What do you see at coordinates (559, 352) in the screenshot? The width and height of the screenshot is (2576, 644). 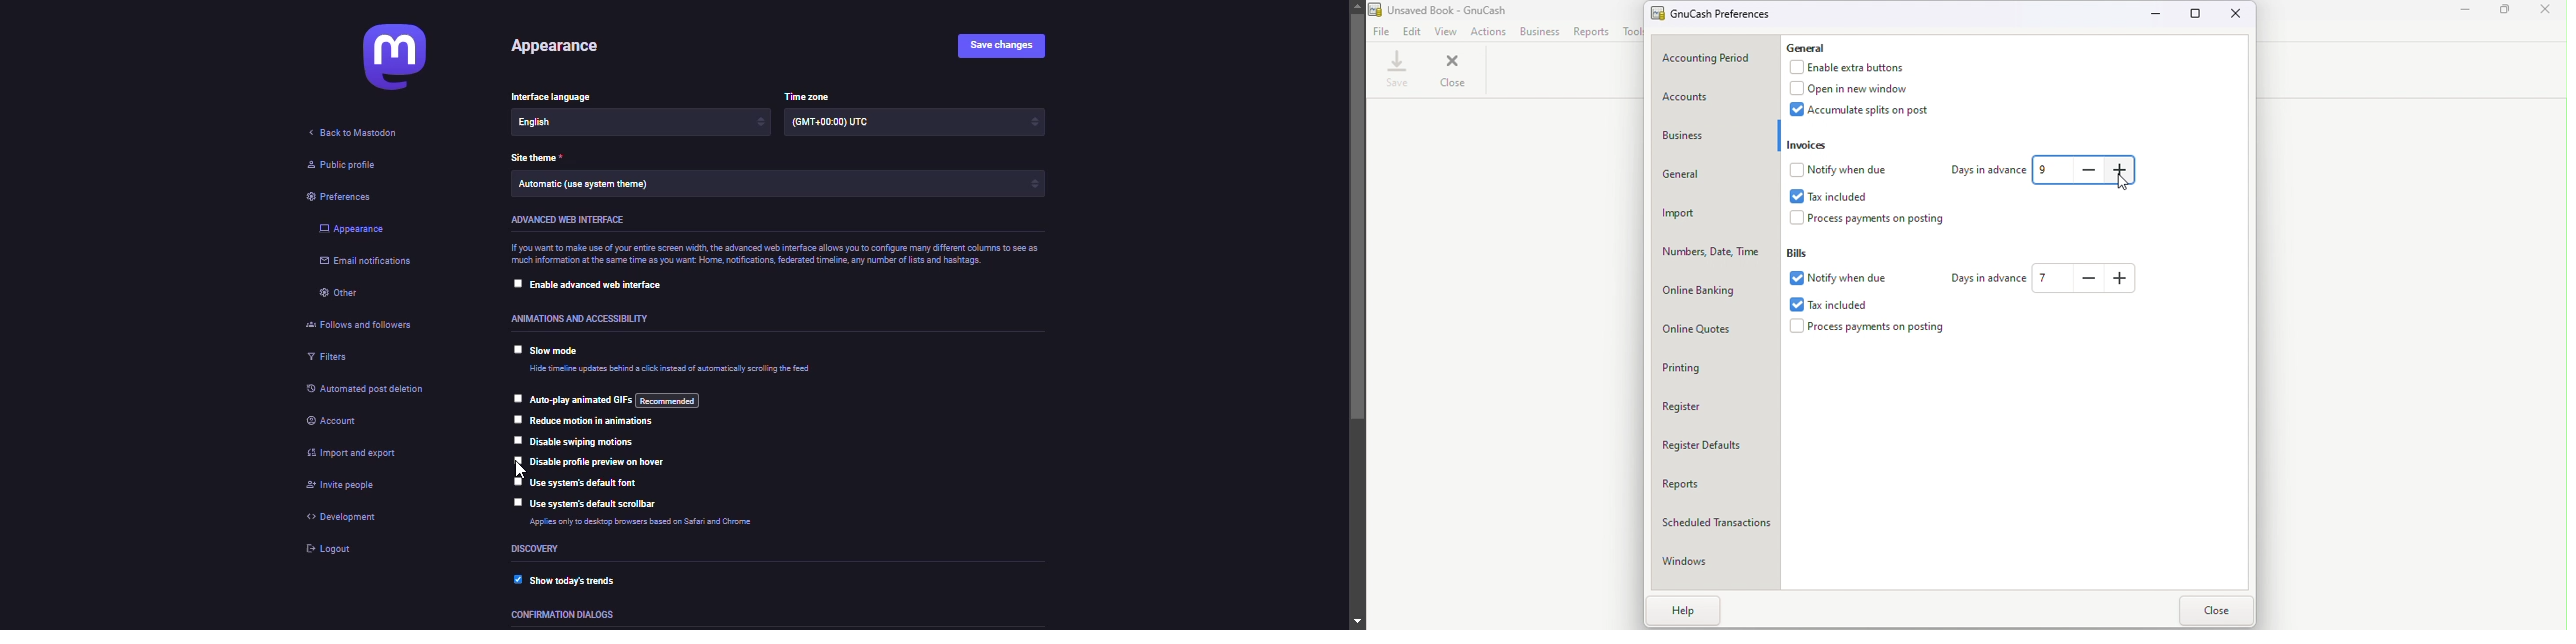 I see `slow mode` at bounding box center [559, 352].